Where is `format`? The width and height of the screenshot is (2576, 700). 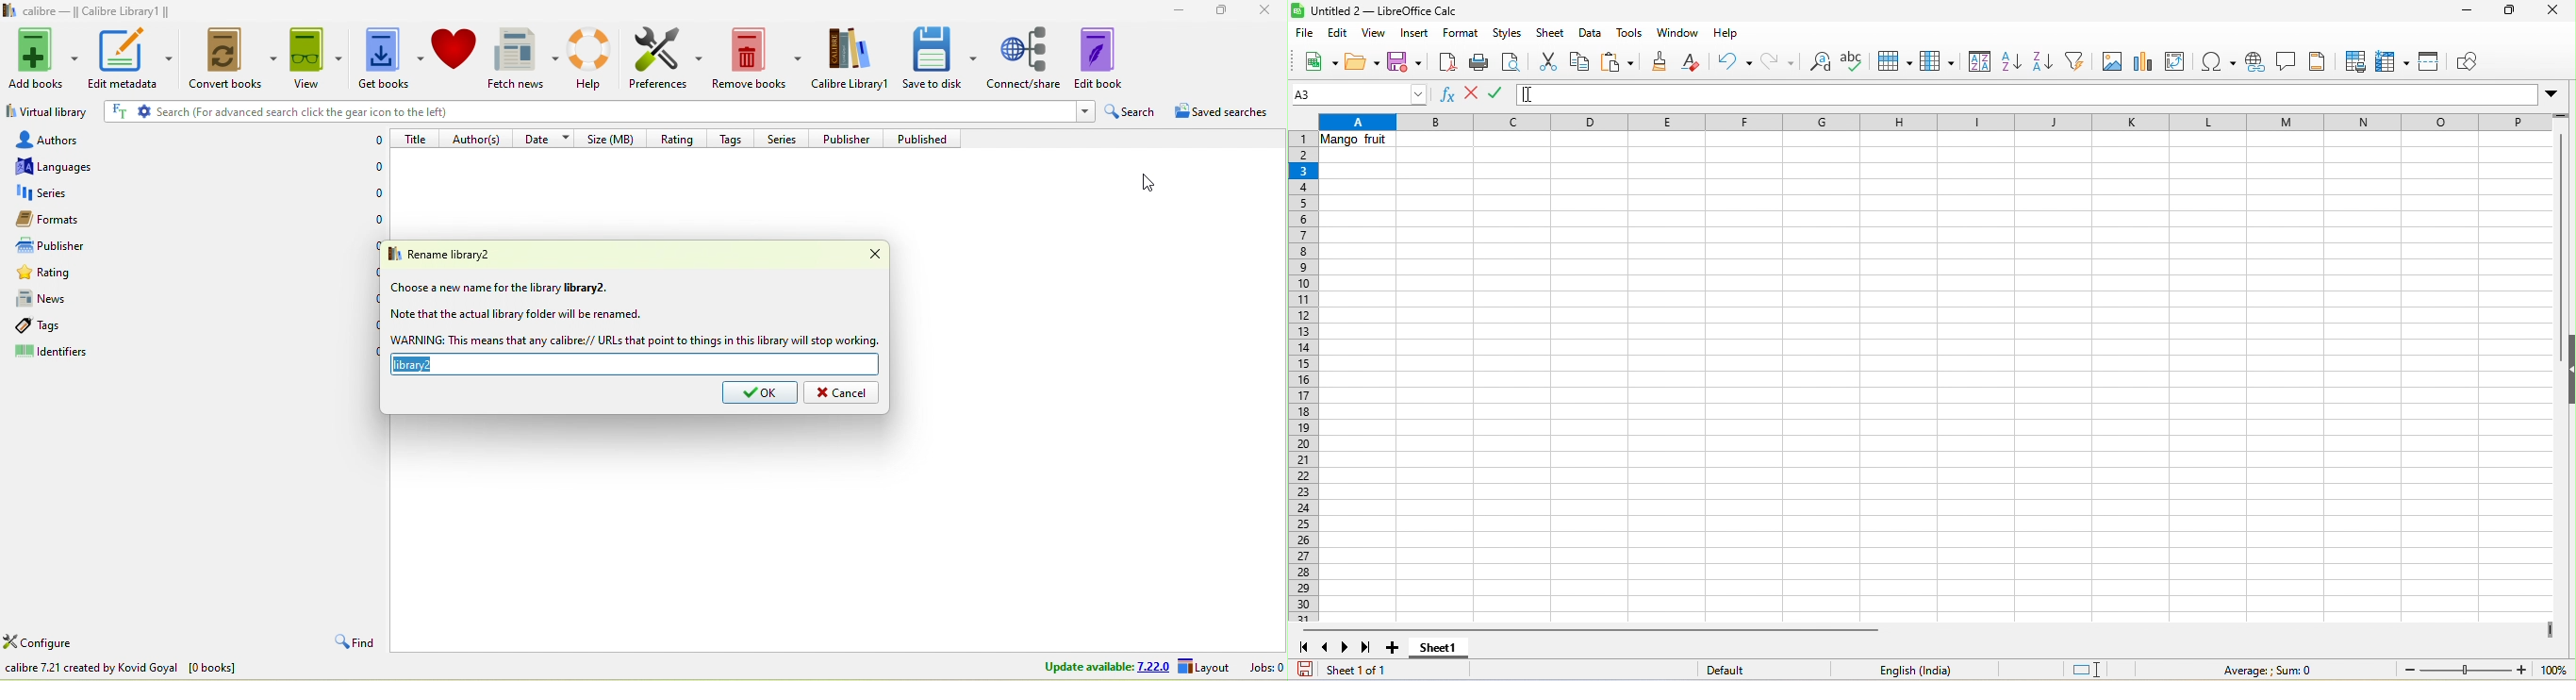
format is located at coordinates (1461, 35).